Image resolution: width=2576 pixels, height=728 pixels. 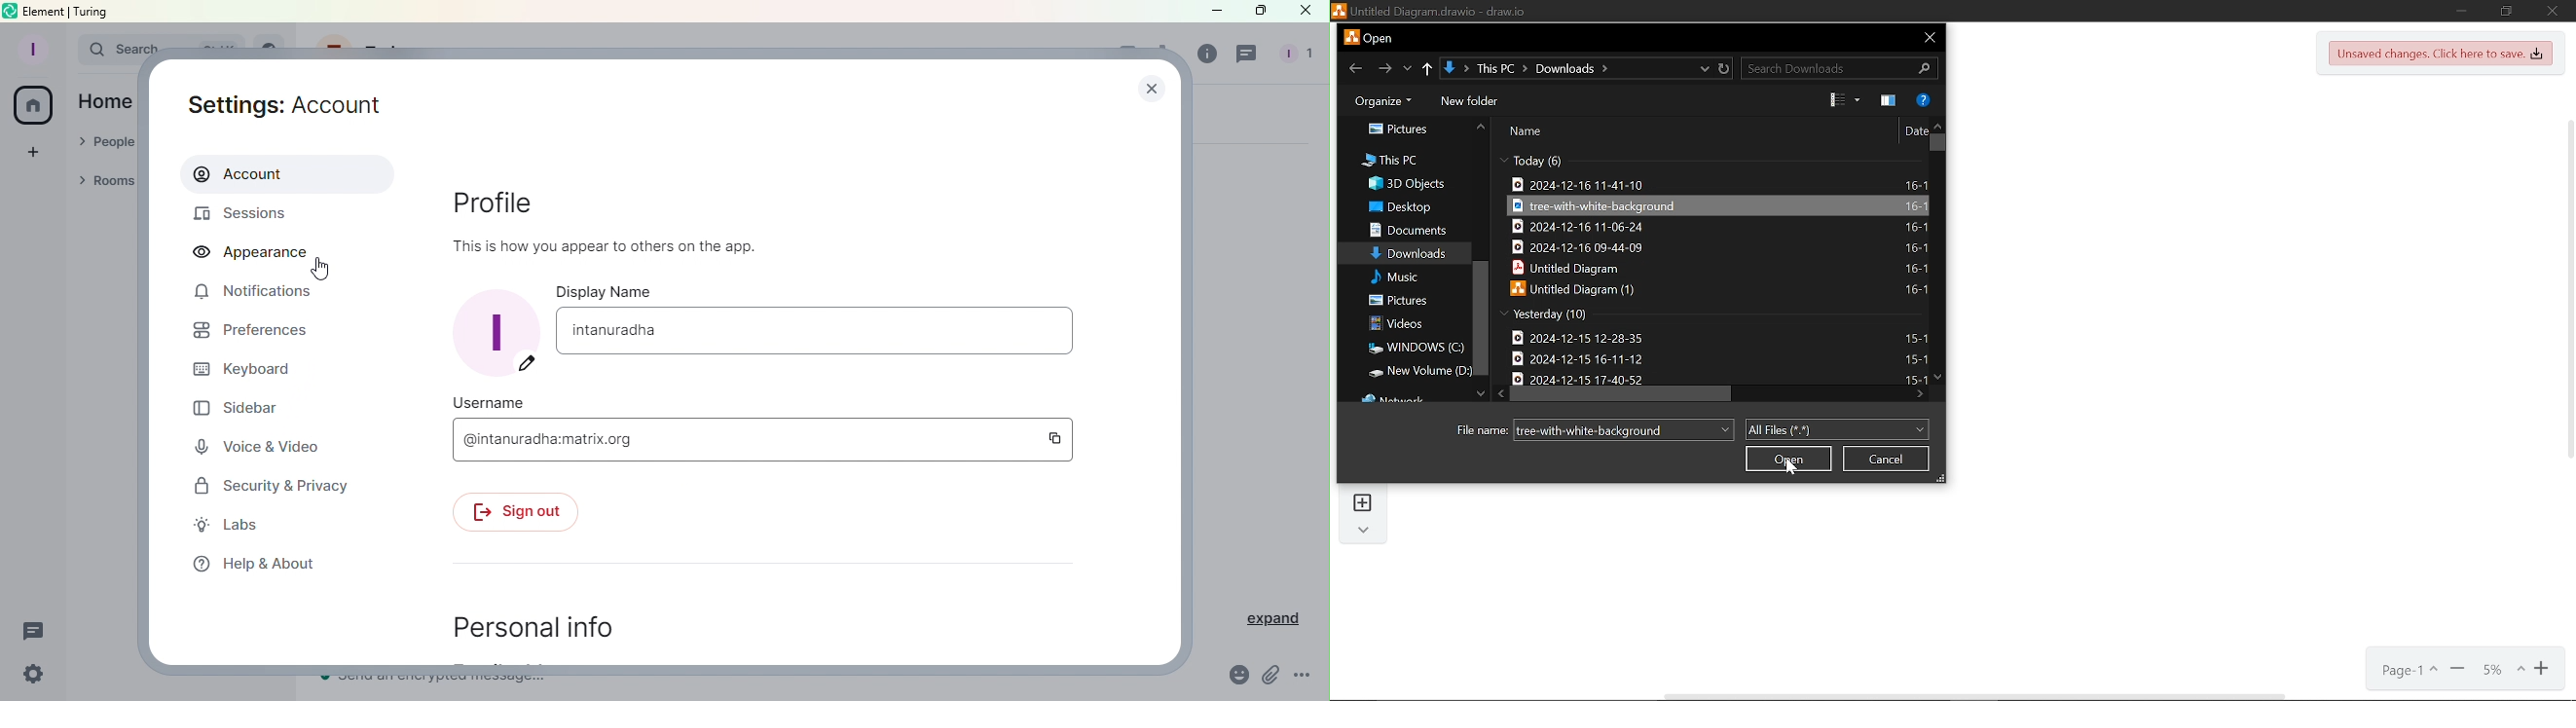 What do you see at coordinates (1480, 317) in the screenshot?
I see `Vertical scrolbar in folders` at bounding box center [1480, 317].